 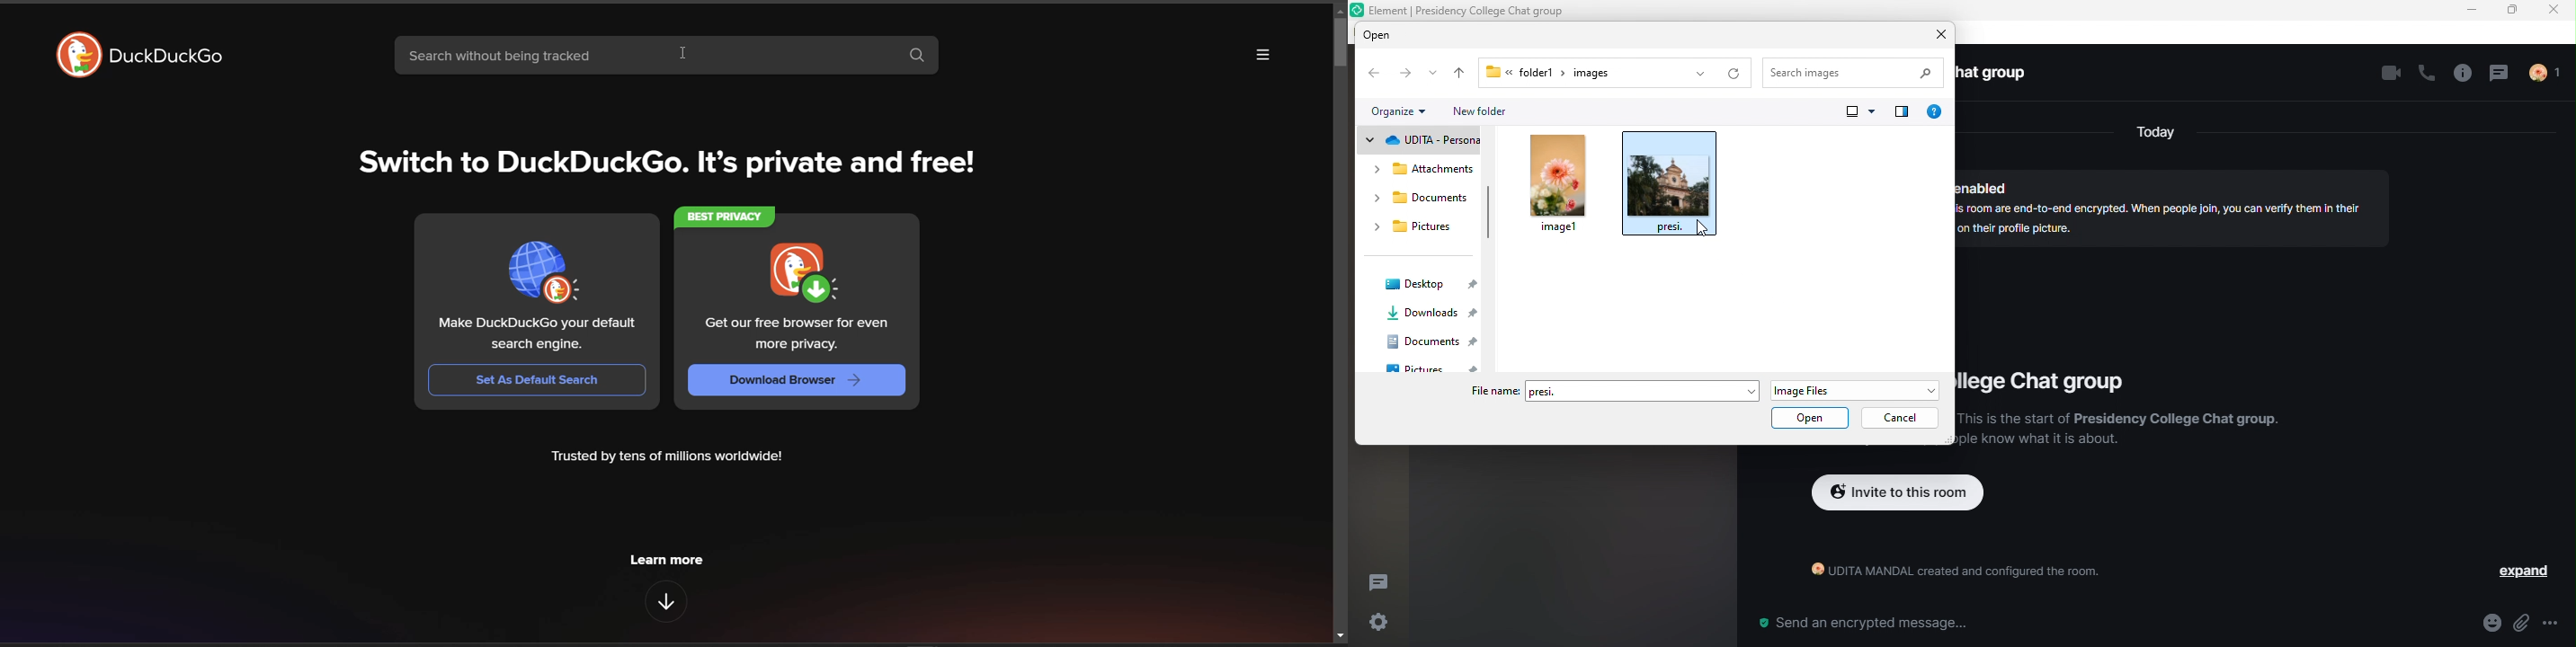 What do you see at coordinates (1404, 75) in the screenshot?
I see `forward` at bounding box center [1404, 75].